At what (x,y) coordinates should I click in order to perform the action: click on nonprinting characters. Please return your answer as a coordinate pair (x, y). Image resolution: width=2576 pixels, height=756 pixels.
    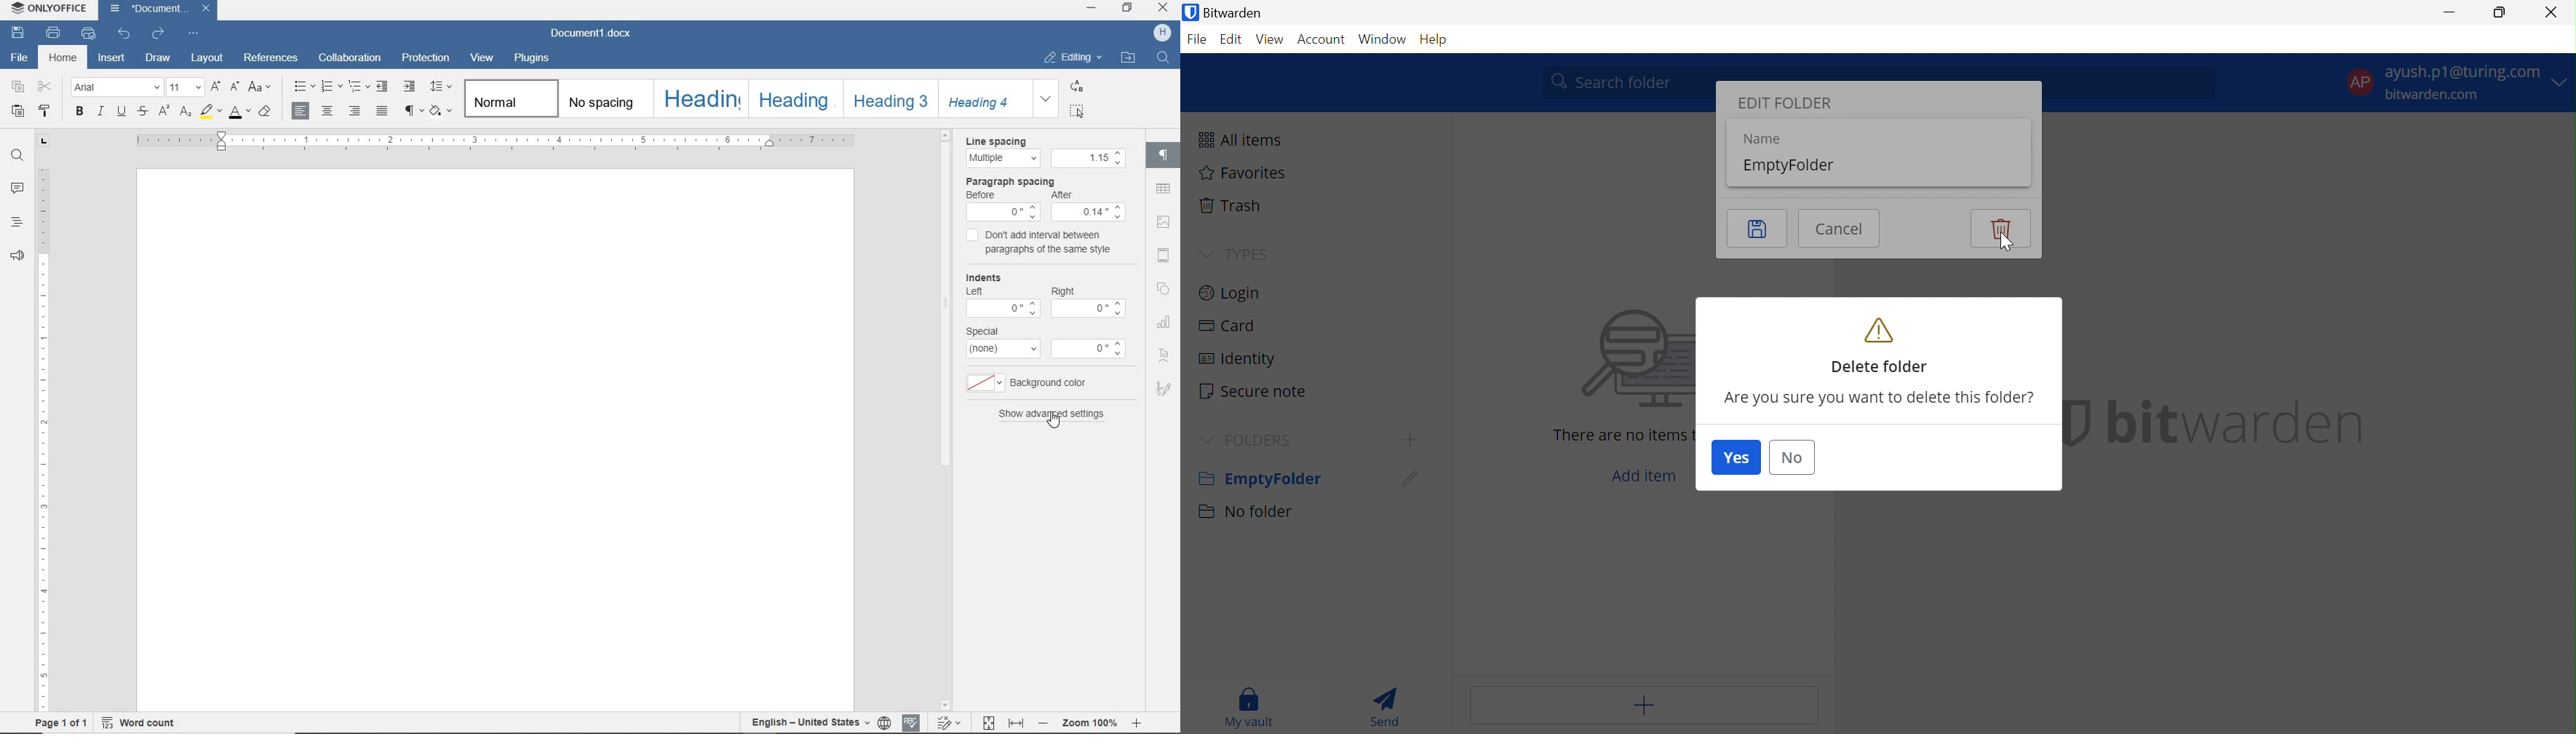
    Looking at the image, I should click on (412, 112).